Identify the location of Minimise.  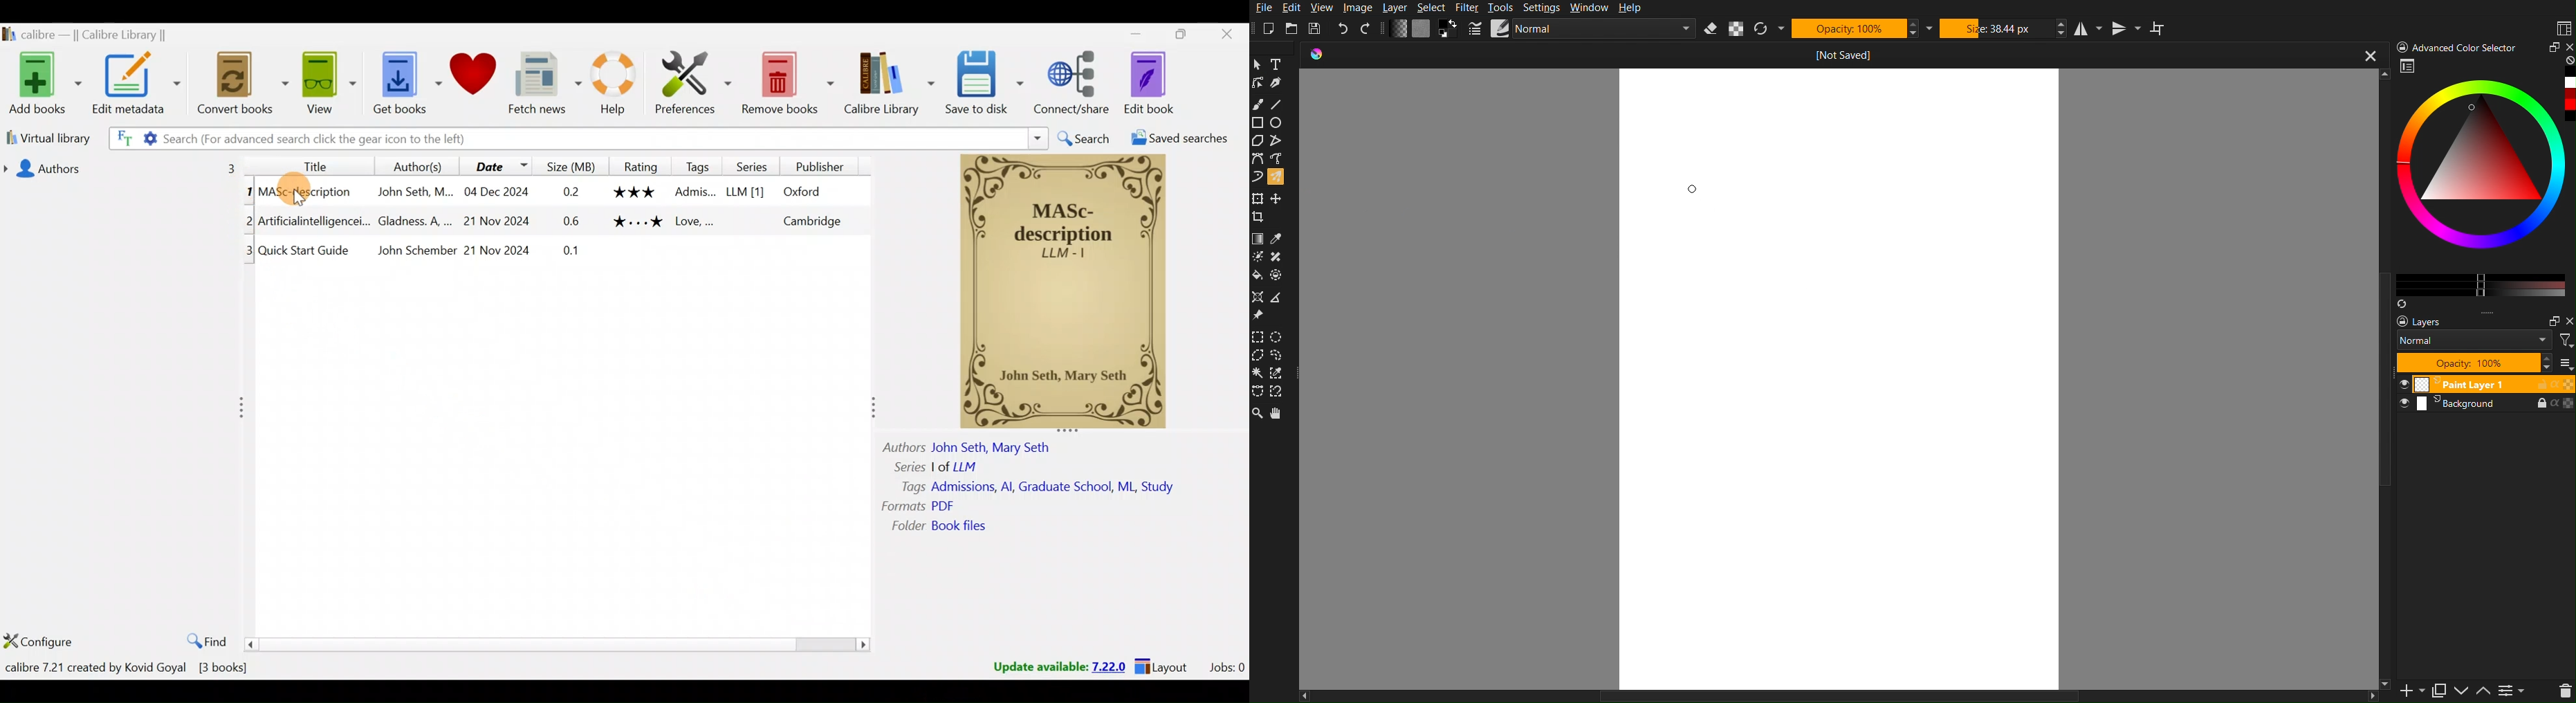
(1137, 35).